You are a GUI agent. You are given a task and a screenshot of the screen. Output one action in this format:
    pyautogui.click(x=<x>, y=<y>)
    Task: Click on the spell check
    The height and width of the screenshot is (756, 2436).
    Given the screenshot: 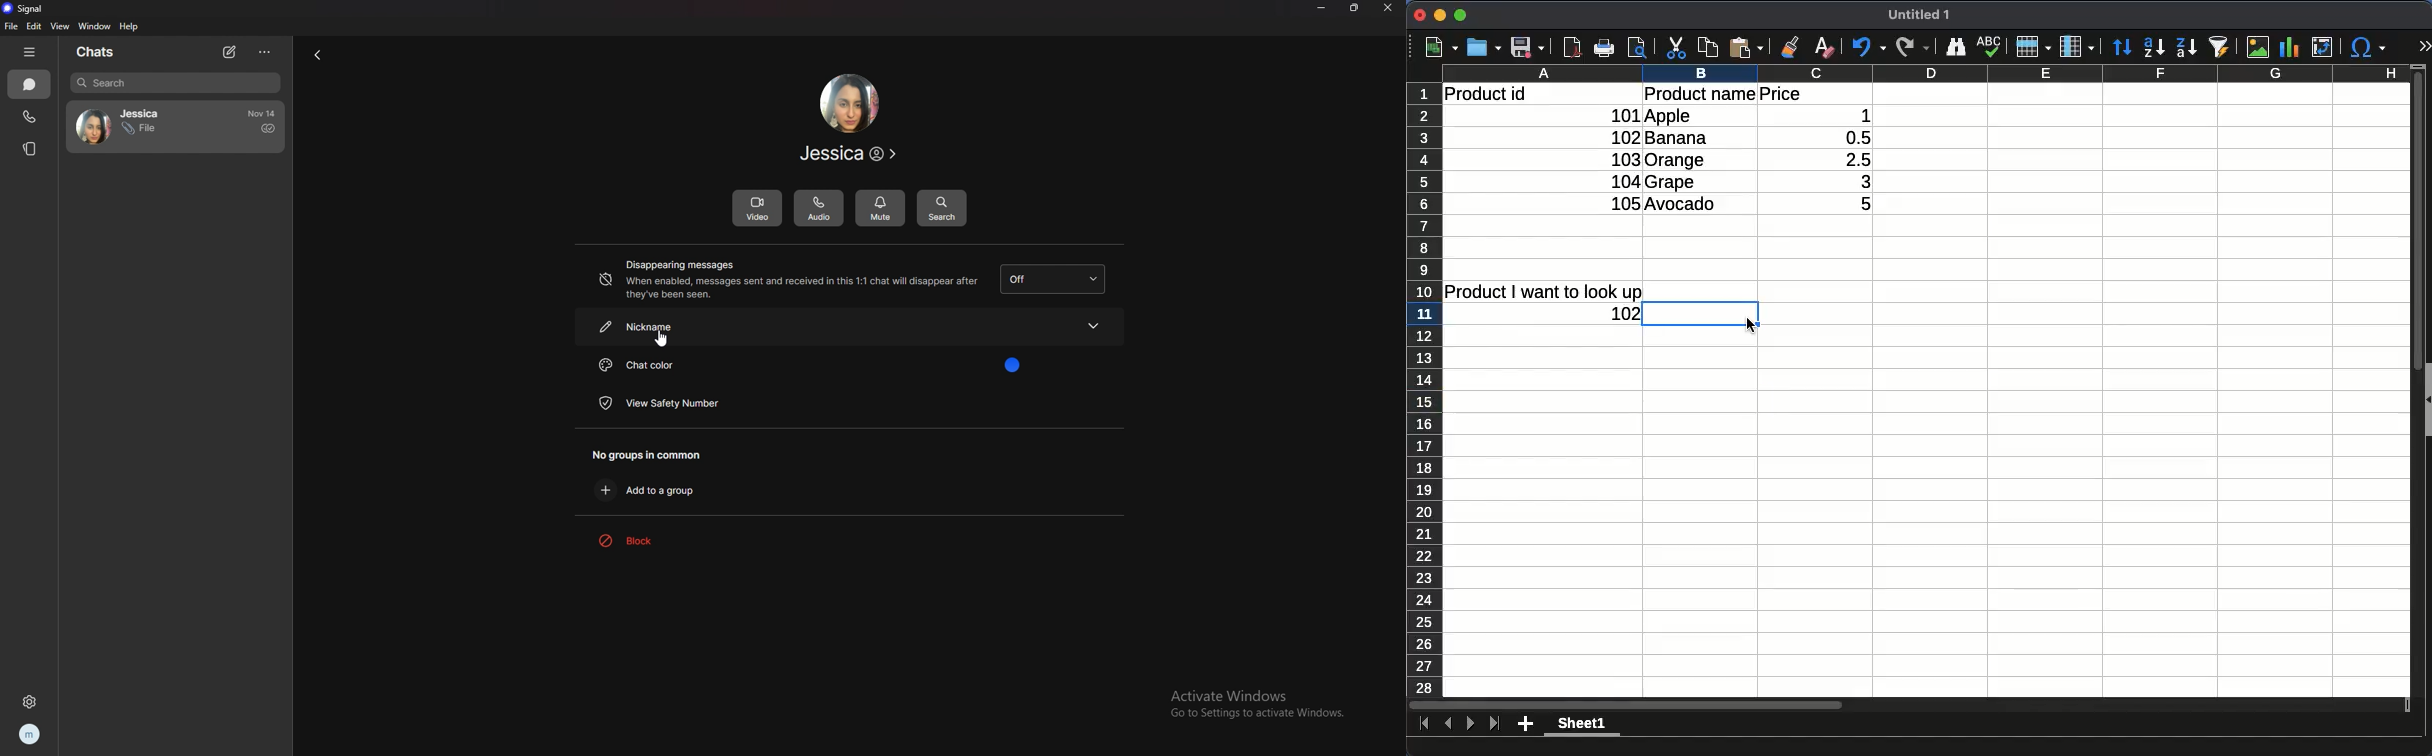 What is the action you would take?
    pyautogui.click(x=1989, y=46)
    